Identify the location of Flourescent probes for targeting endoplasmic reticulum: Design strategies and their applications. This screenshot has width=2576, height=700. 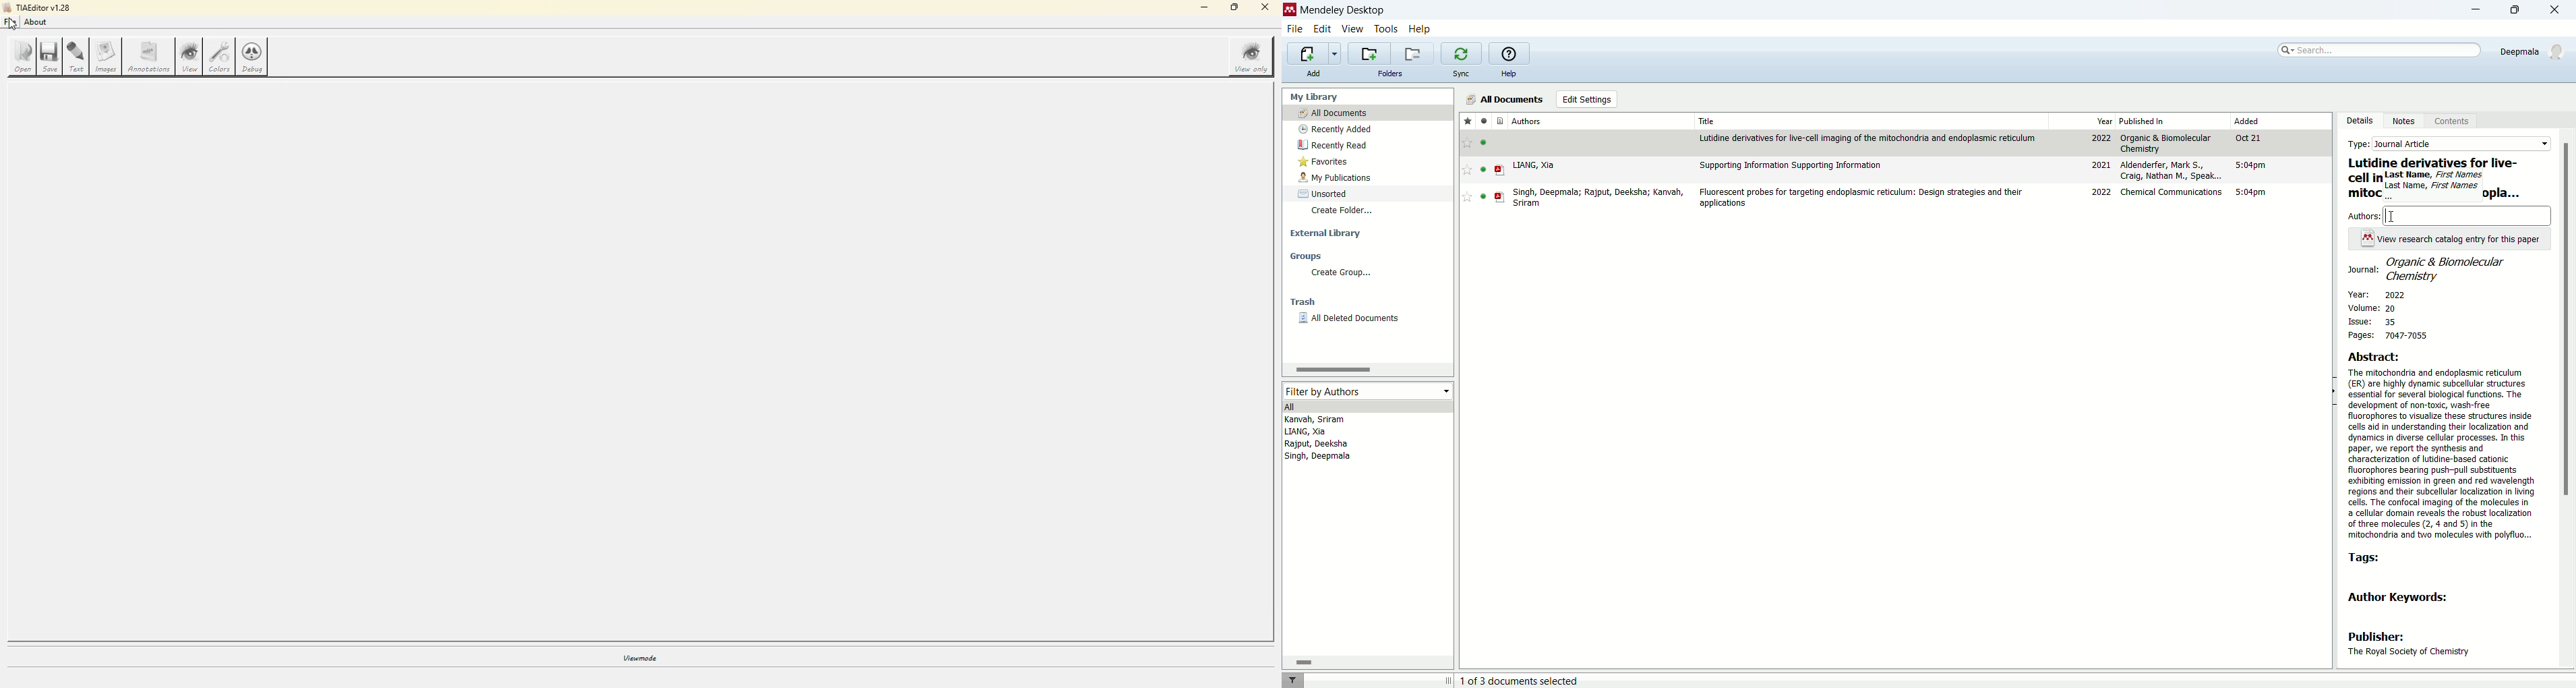
(1863, 198).